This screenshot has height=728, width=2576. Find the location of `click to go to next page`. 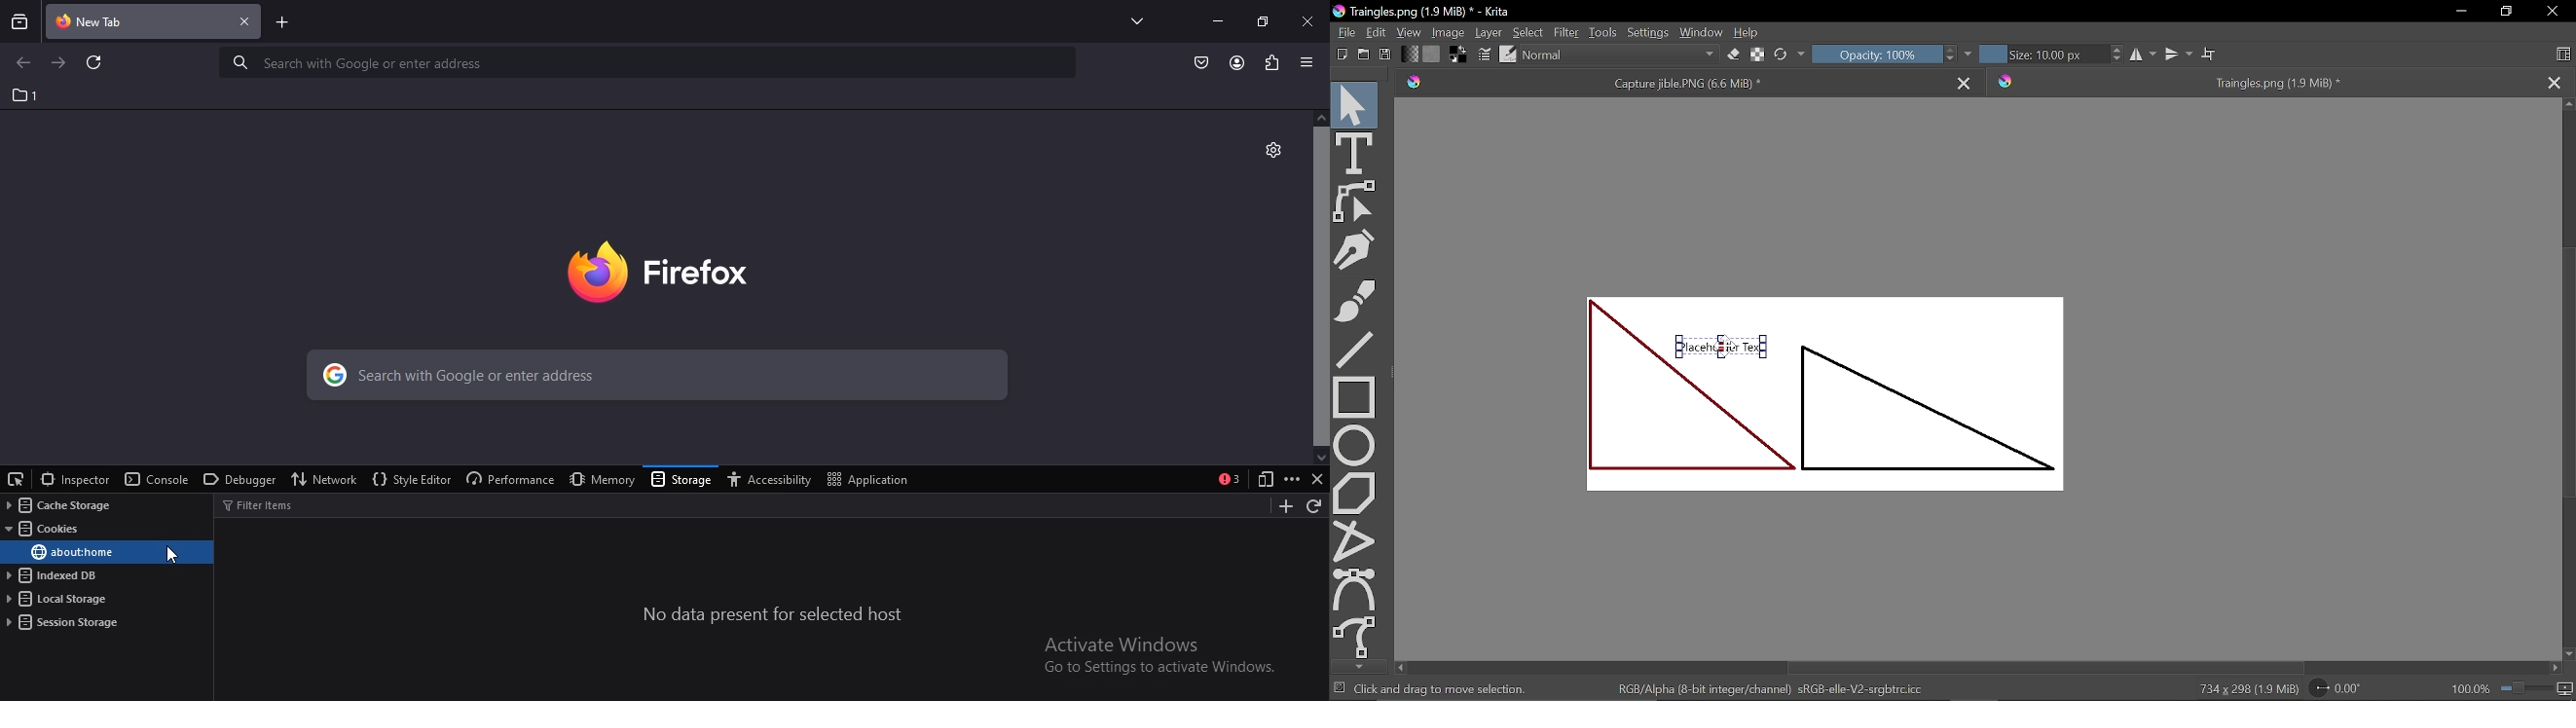

click to go to next page is located at coordinates (59, 61).